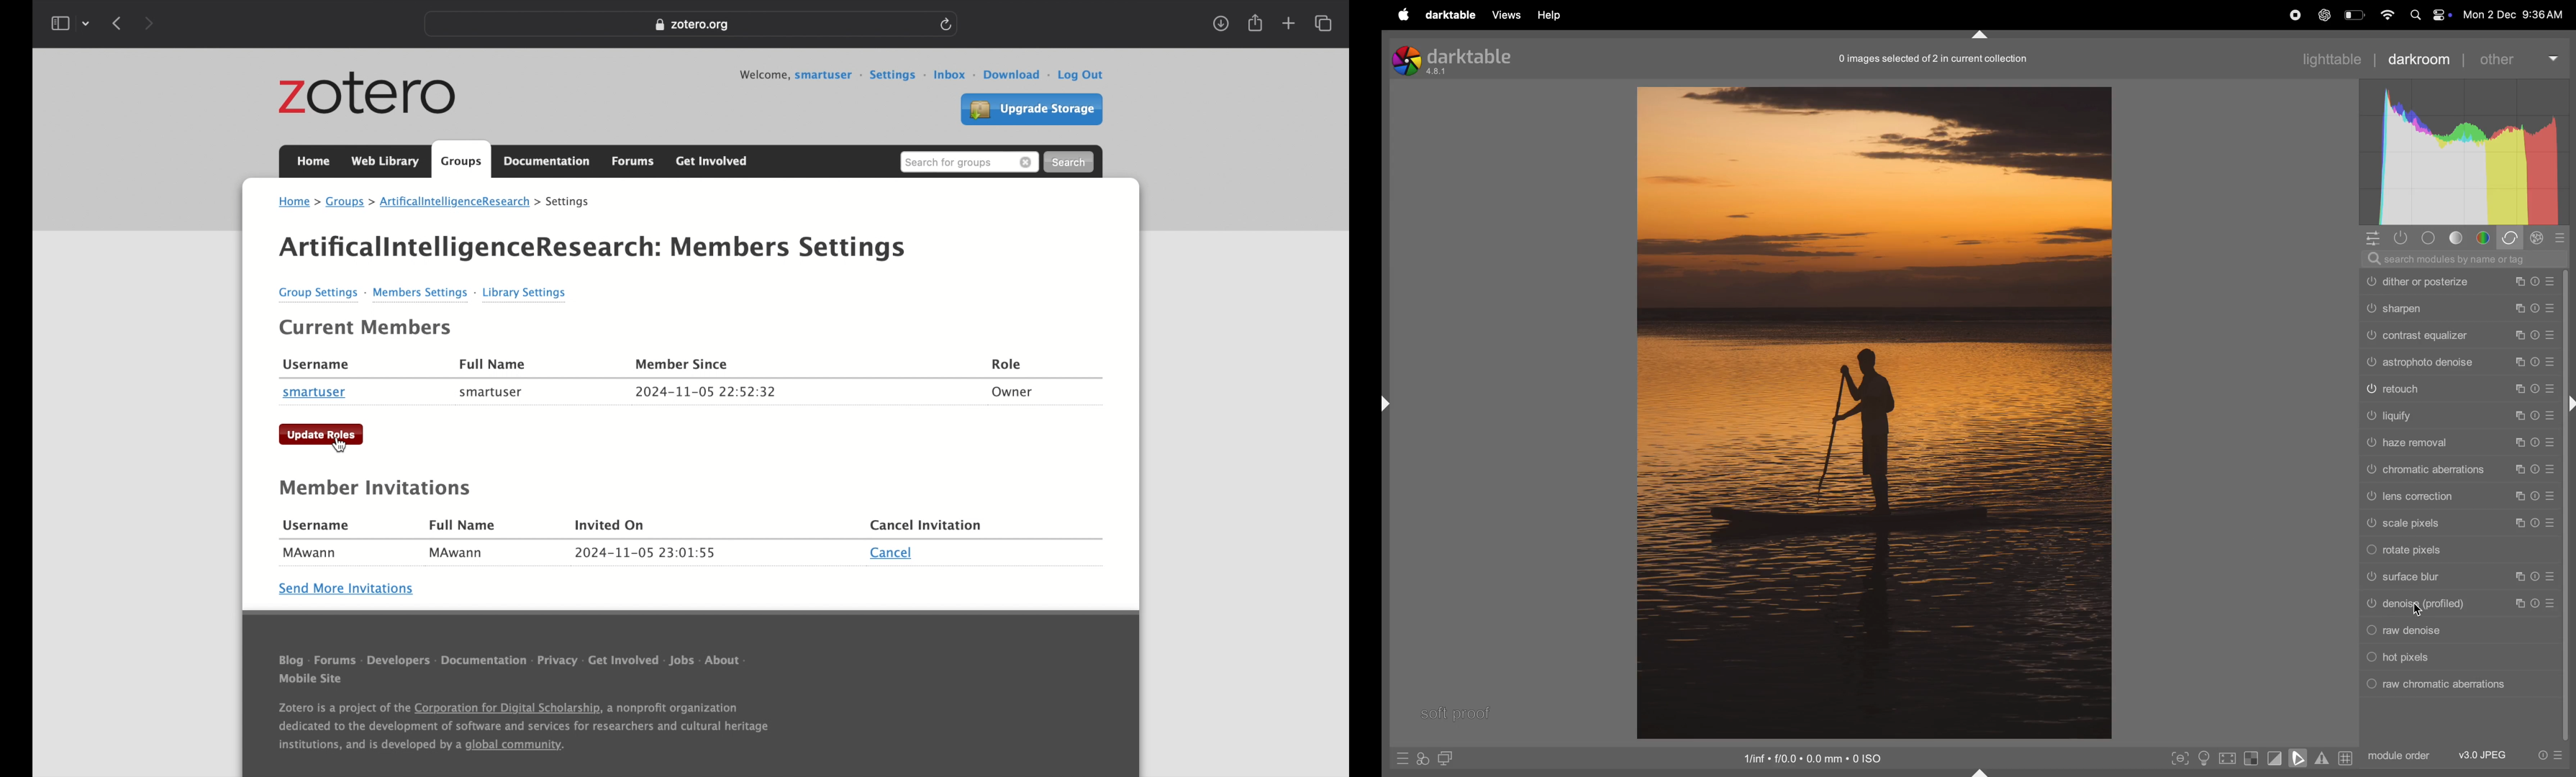 This screenshot has width=2576, height=784. Describe the element at coordinates (545, 701) in the screenshot. I see `` at that location.